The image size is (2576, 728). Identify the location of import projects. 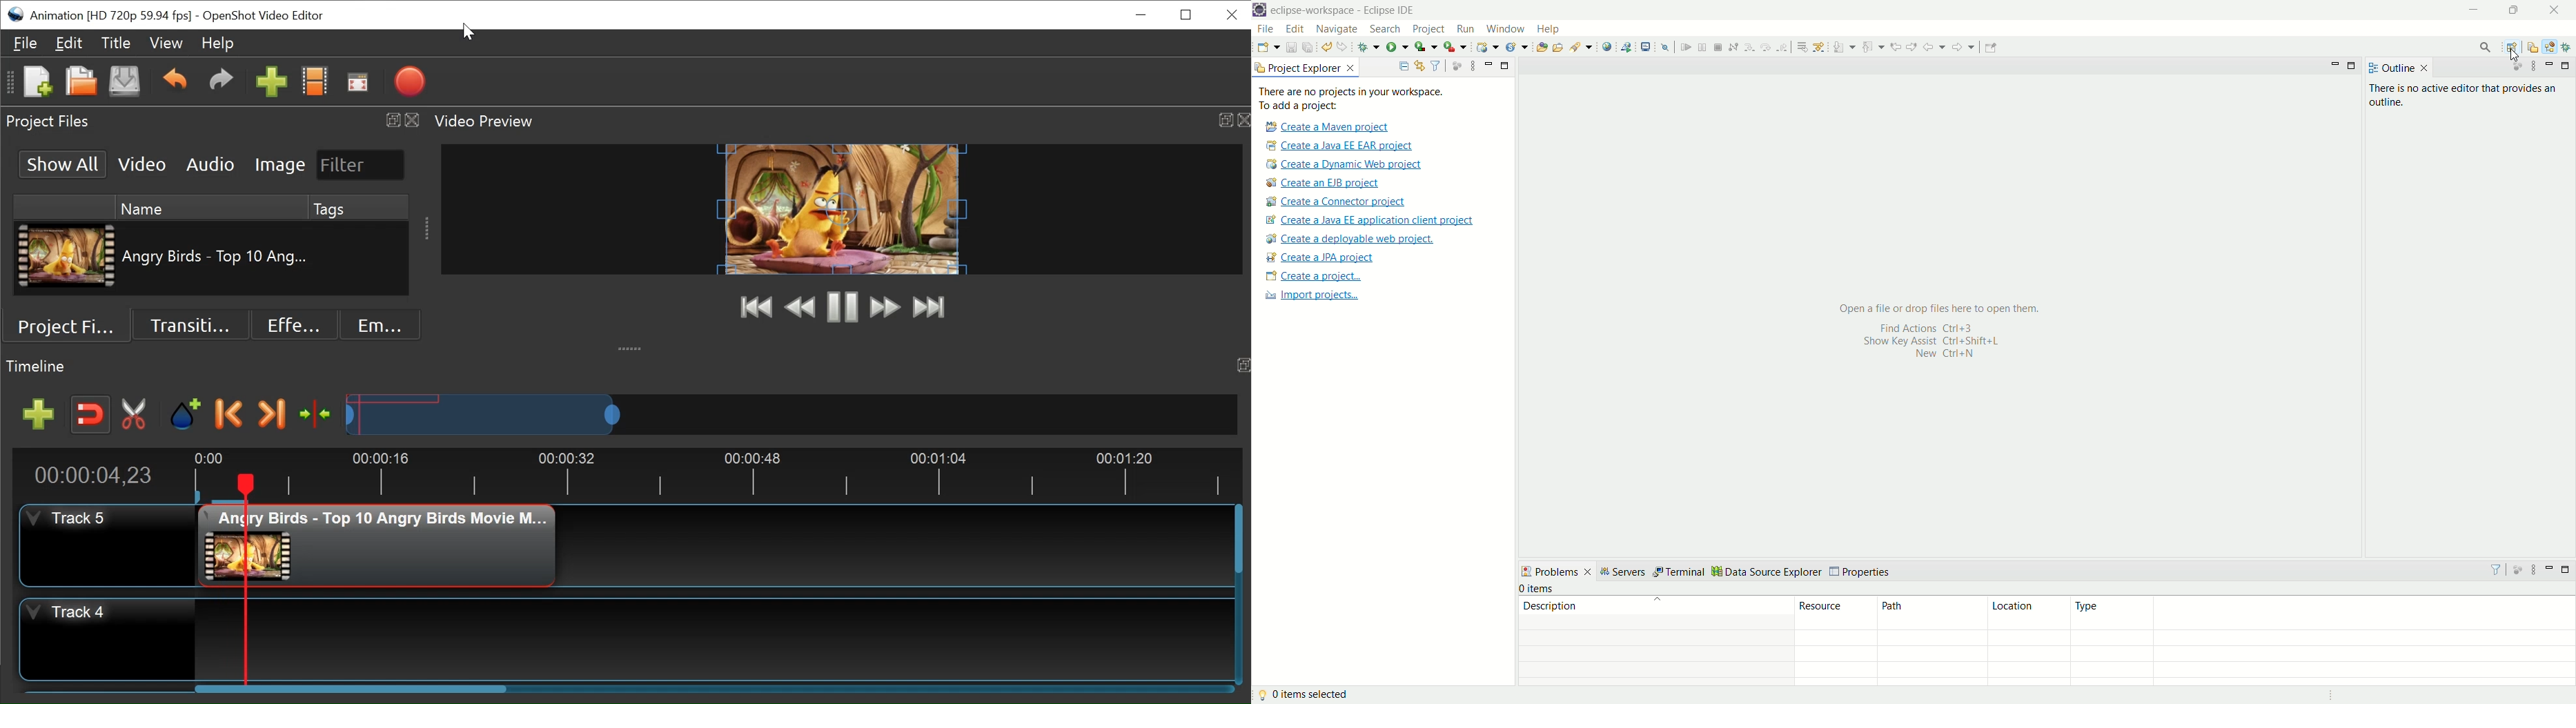
(1312, 295).